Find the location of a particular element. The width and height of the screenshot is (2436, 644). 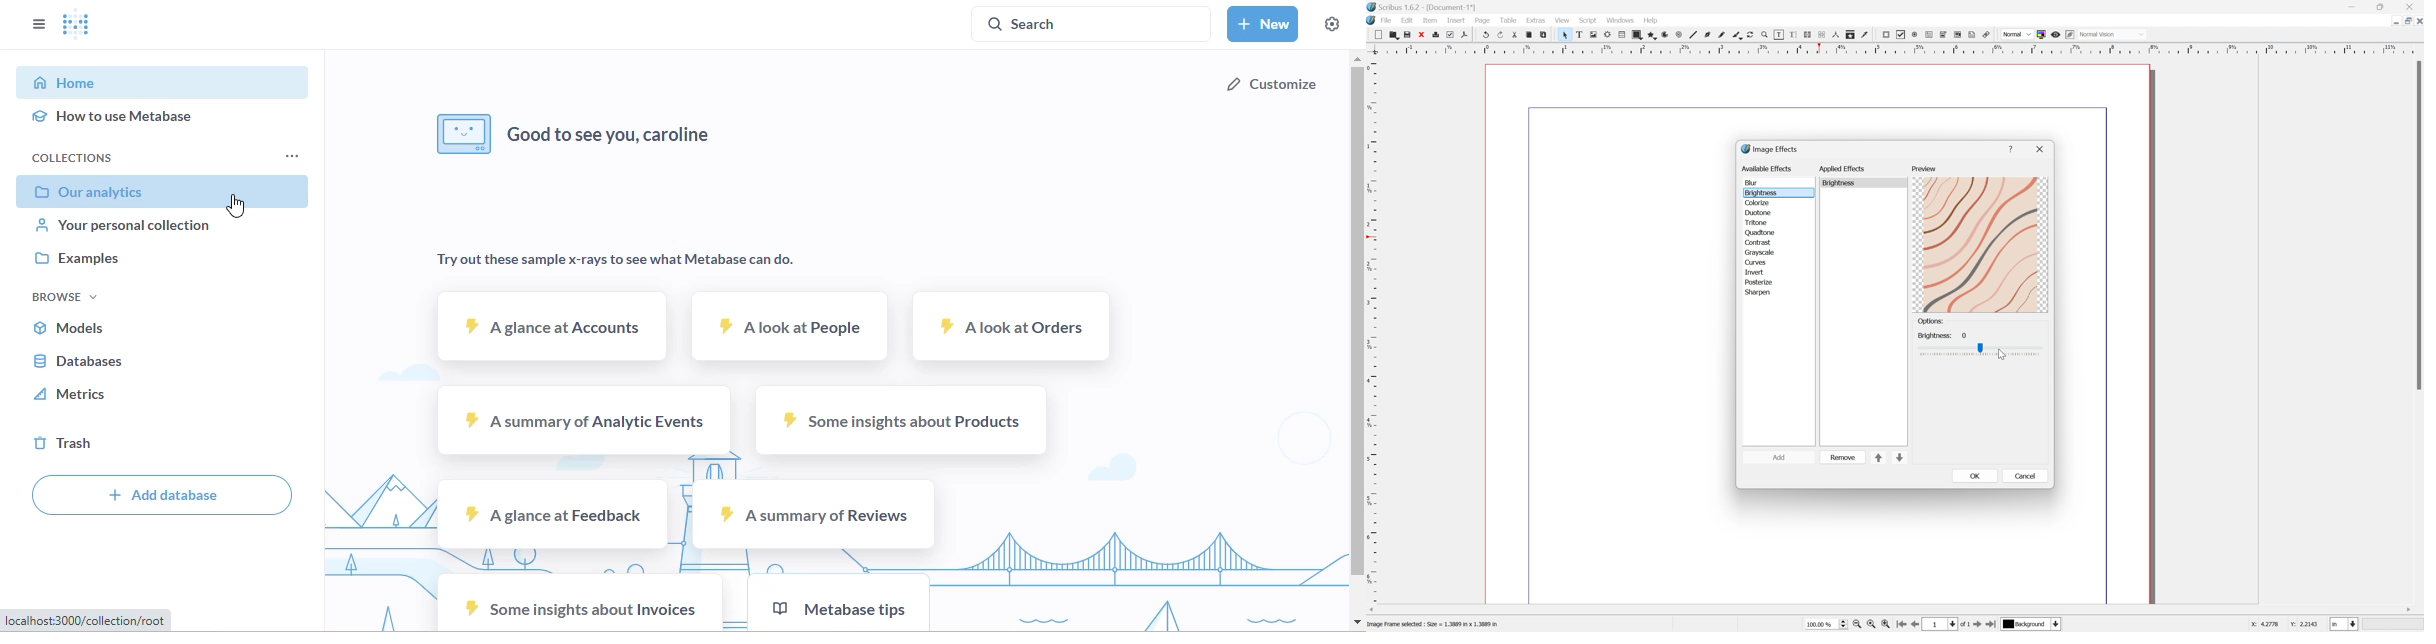

Previous Page is located at coordinates (1917, 625).